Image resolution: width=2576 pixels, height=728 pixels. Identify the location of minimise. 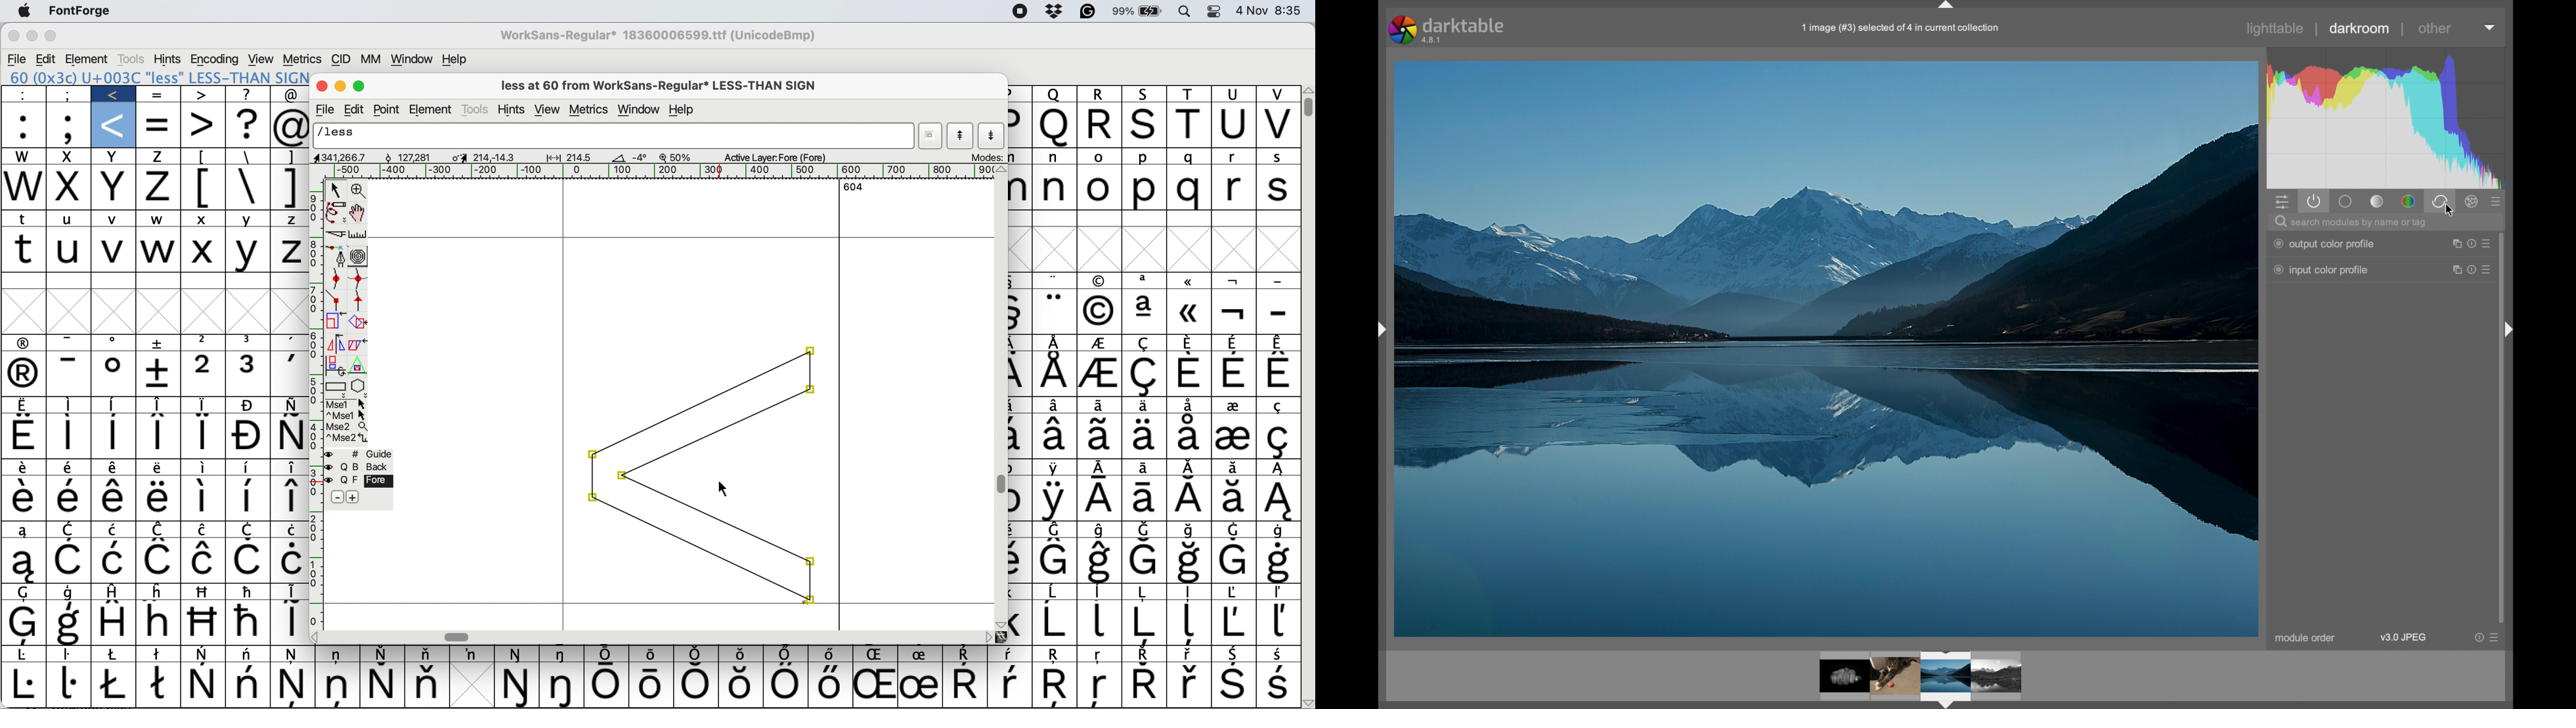
(341, 88).